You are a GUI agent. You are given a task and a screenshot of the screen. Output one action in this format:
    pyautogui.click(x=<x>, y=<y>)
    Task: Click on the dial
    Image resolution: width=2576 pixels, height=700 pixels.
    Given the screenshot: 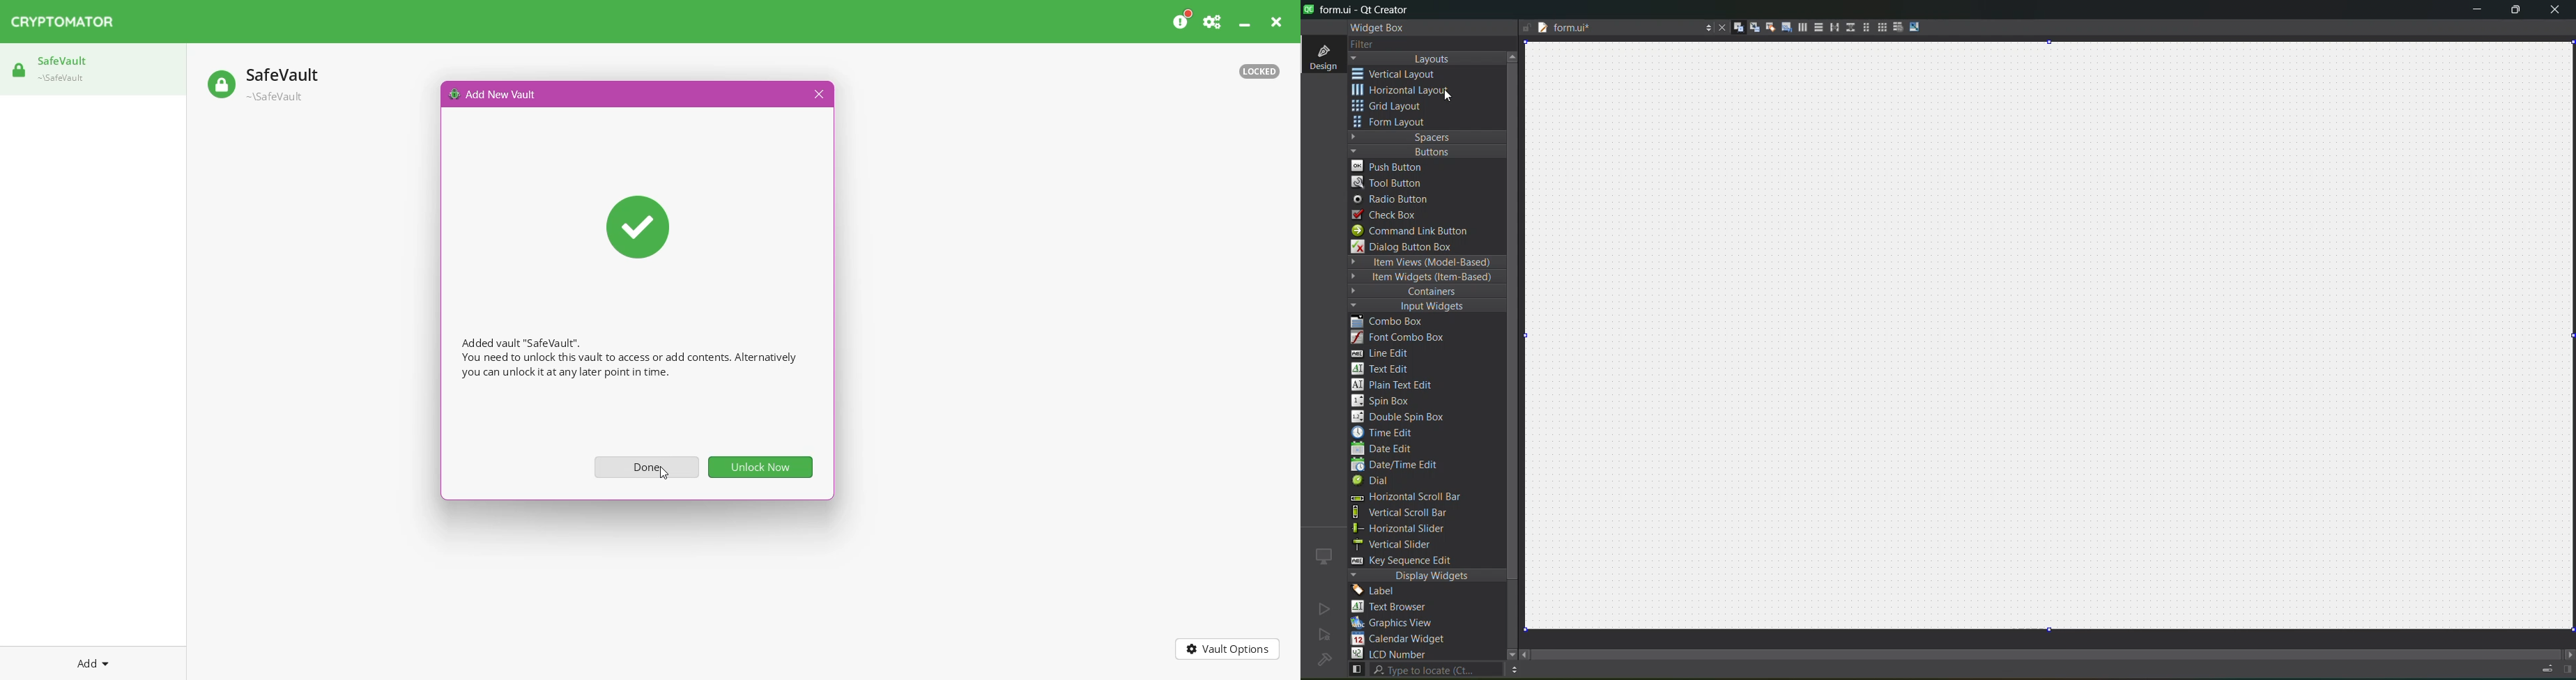 What is the action you would take?
    pyautogui.click(x=1375, y=482)
    